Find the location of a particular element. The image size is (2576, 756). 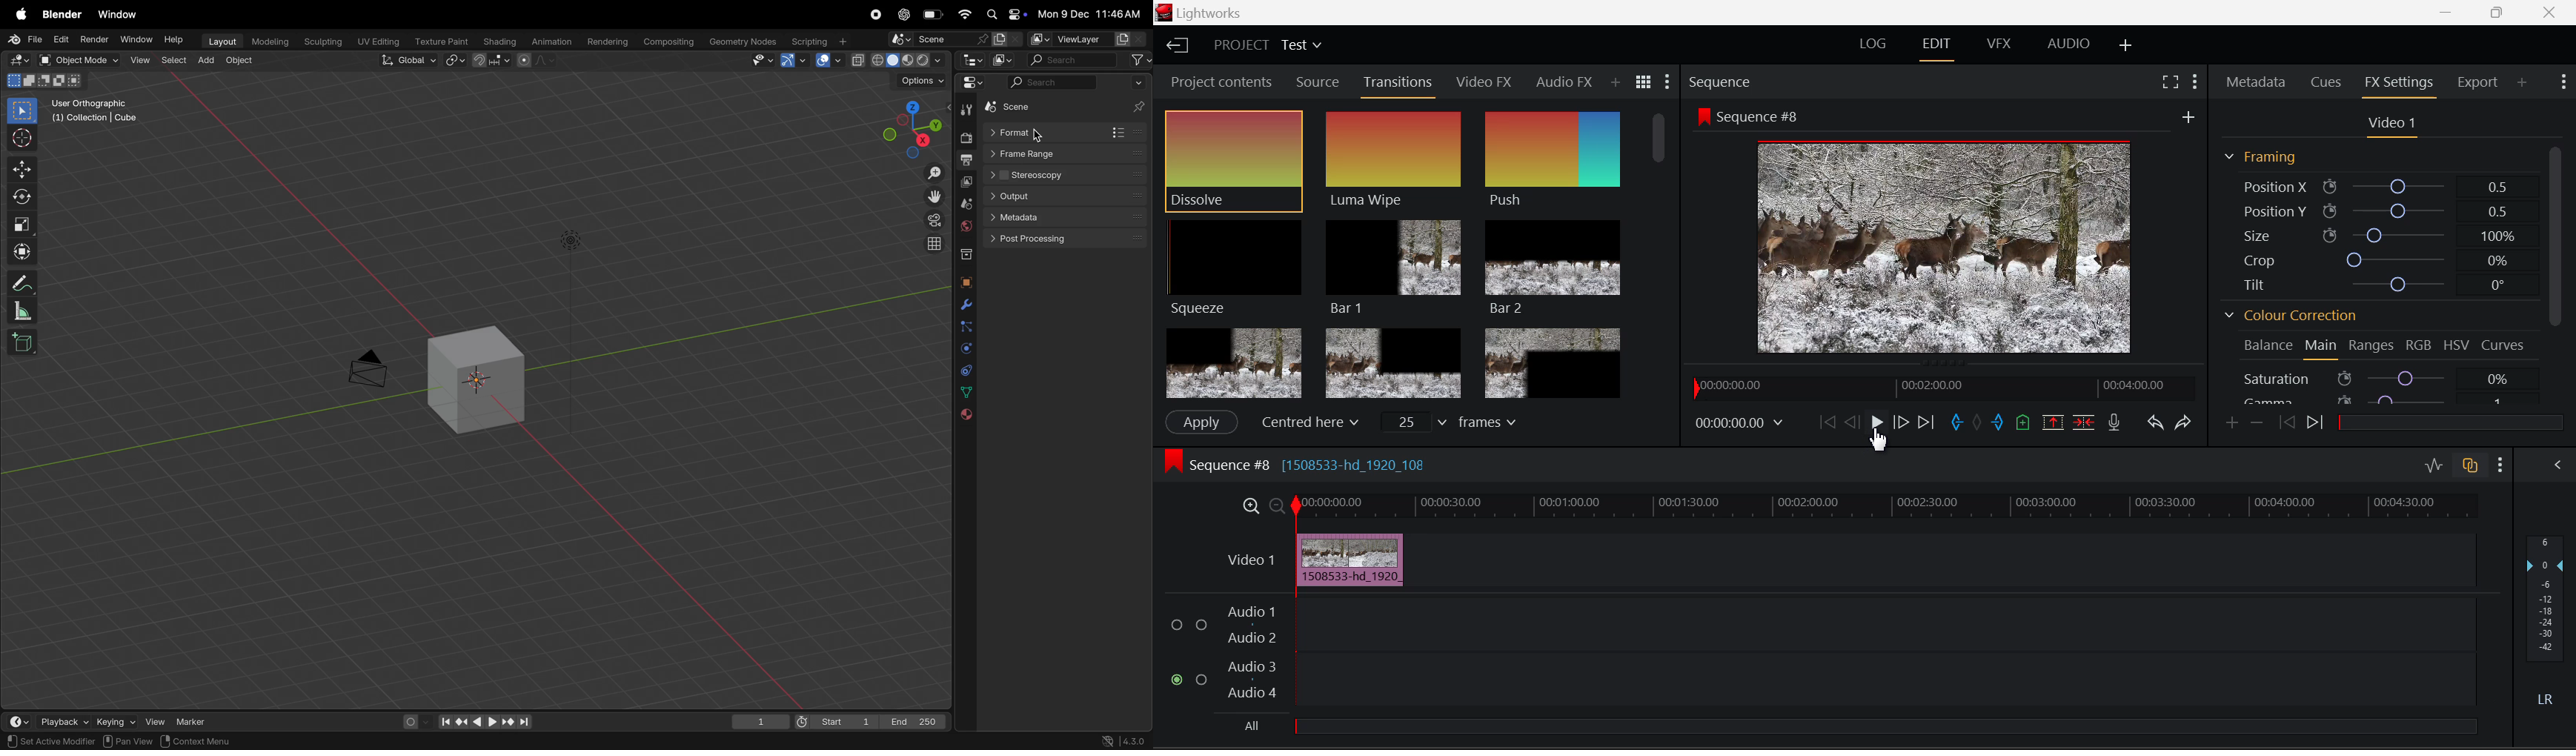

Frame Time is located at coordinates (1739, 422).